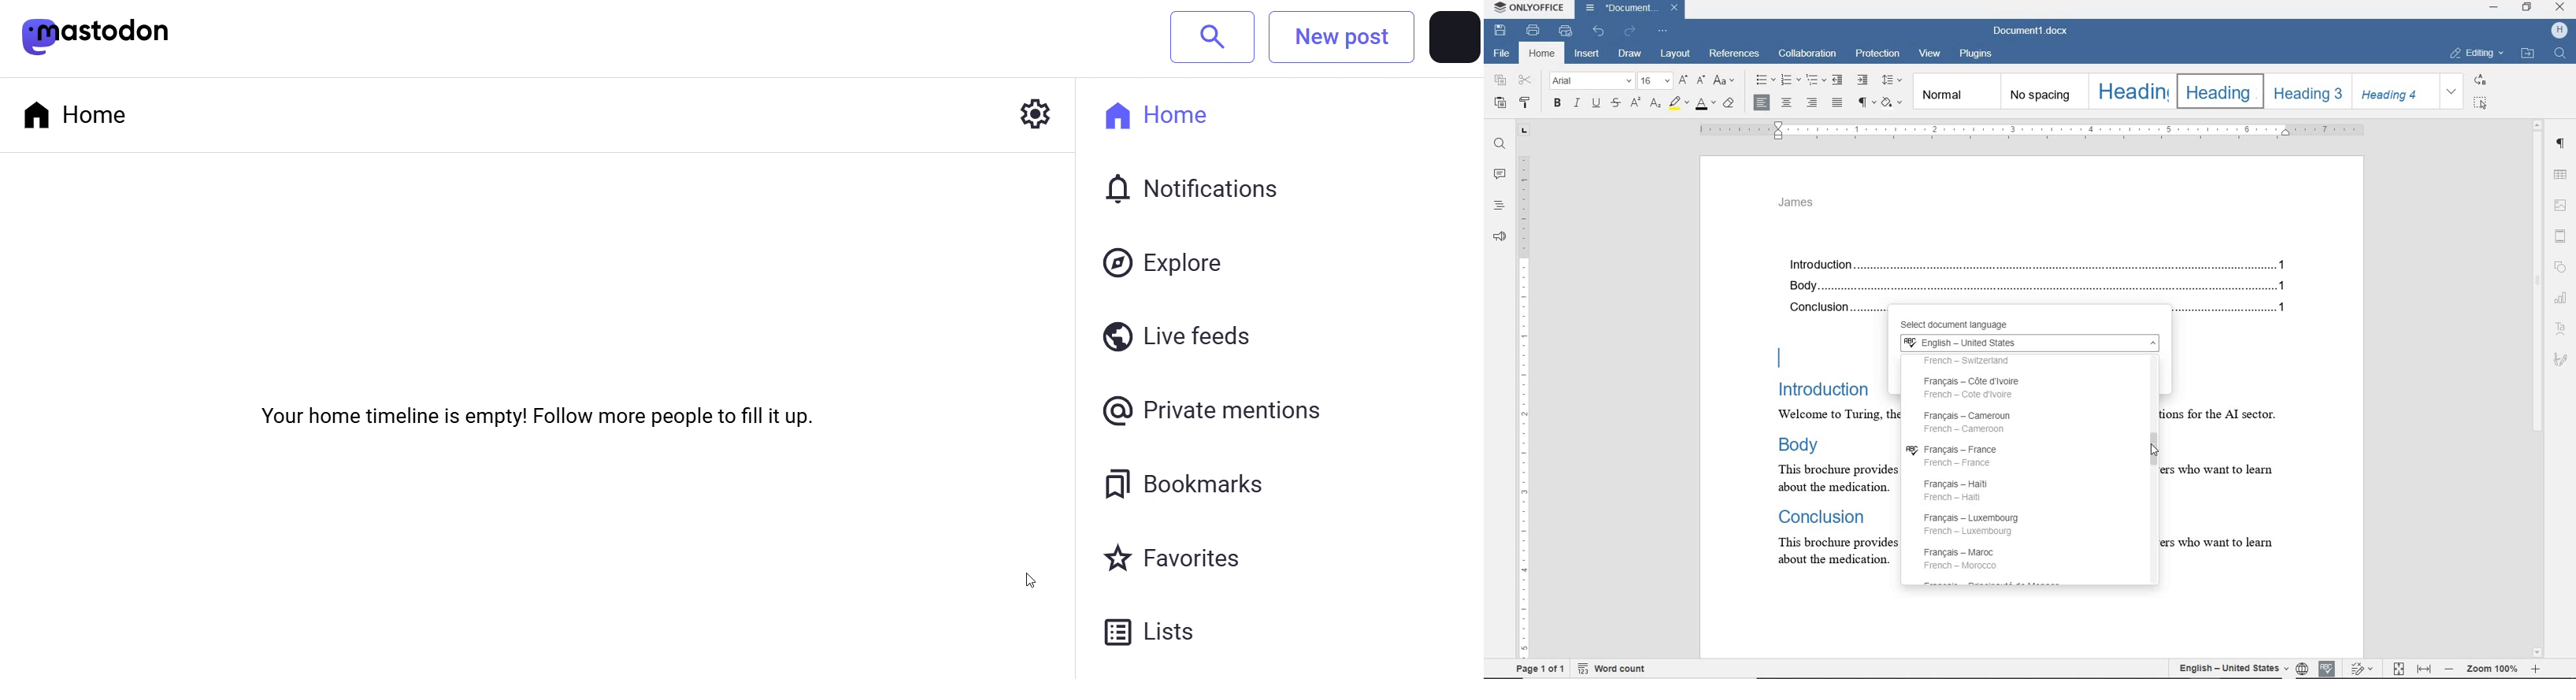 The image size is (2576, 700). Describe the element at coordinates (1166, 263) in the screenshot. I see `explore` at that location.